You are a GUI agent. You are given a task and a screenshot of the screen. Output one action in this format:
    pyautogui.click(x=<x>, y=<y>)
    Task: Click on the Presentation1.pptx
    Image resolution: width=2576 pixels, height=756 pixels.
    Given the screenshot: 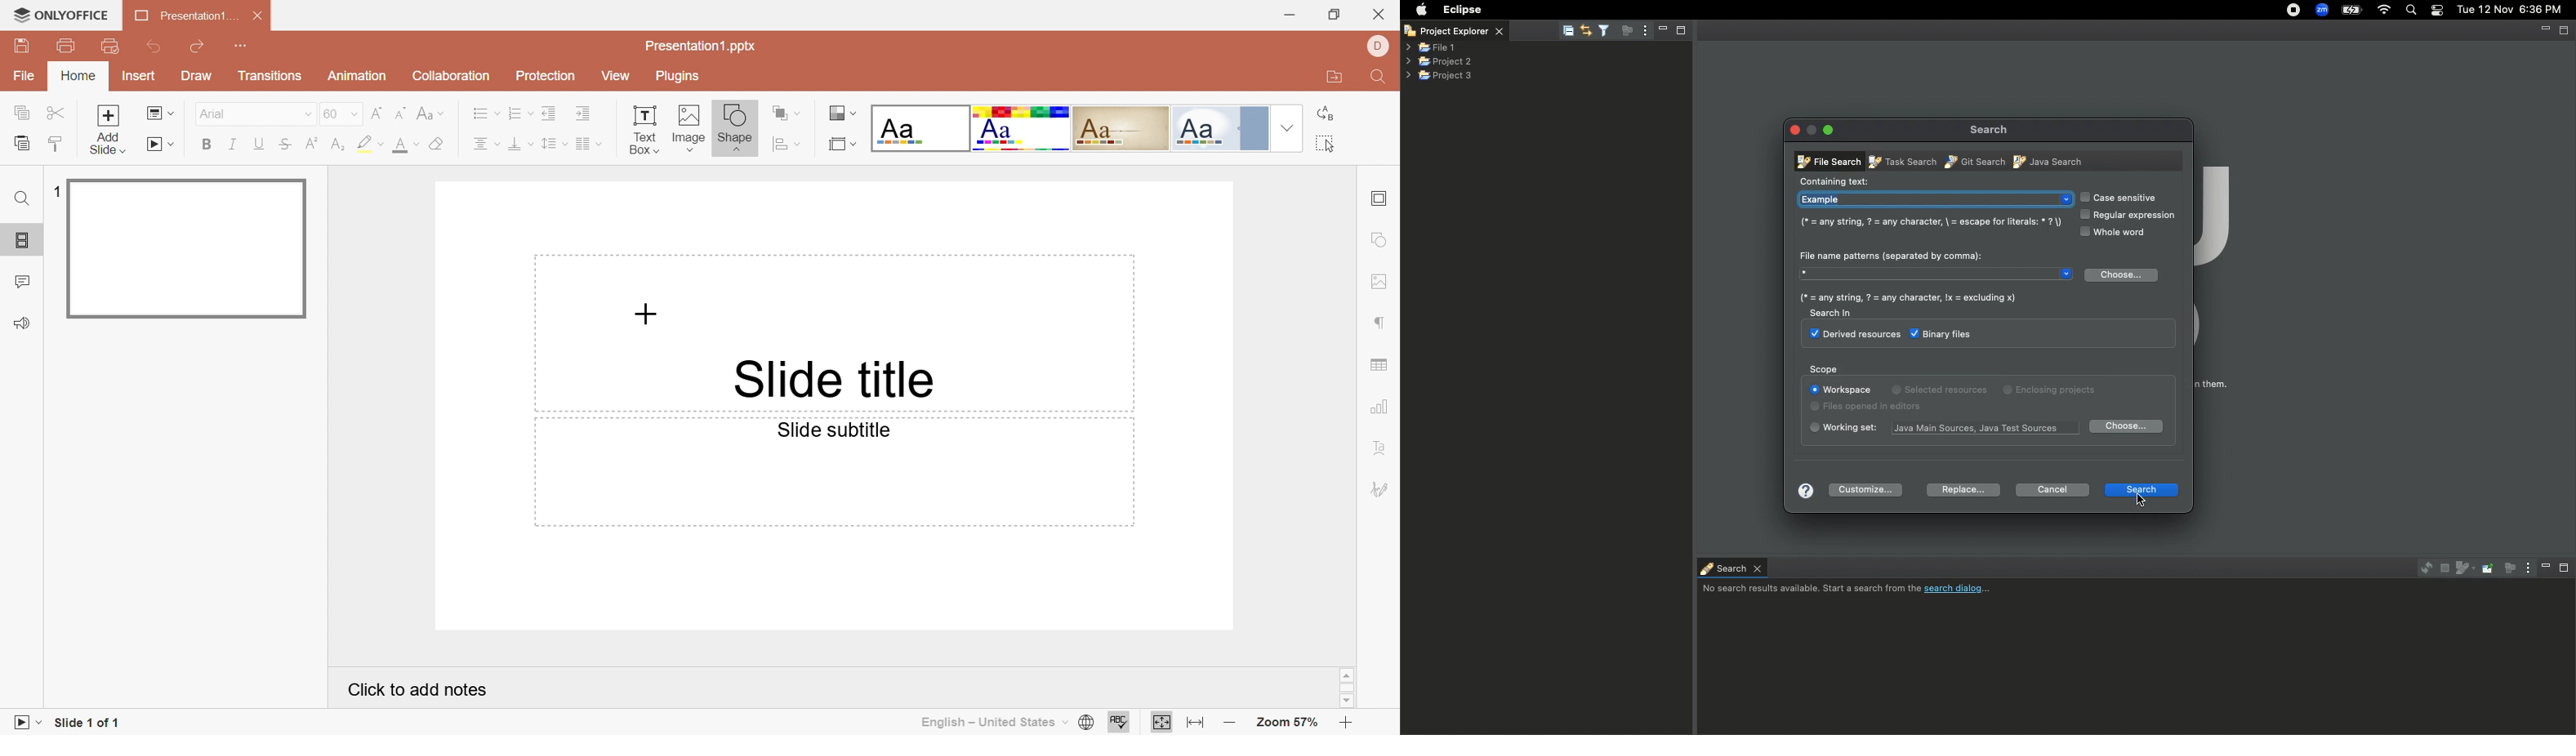 What is the action you would take?
    pyautogui.click(x=699, y=46)
    